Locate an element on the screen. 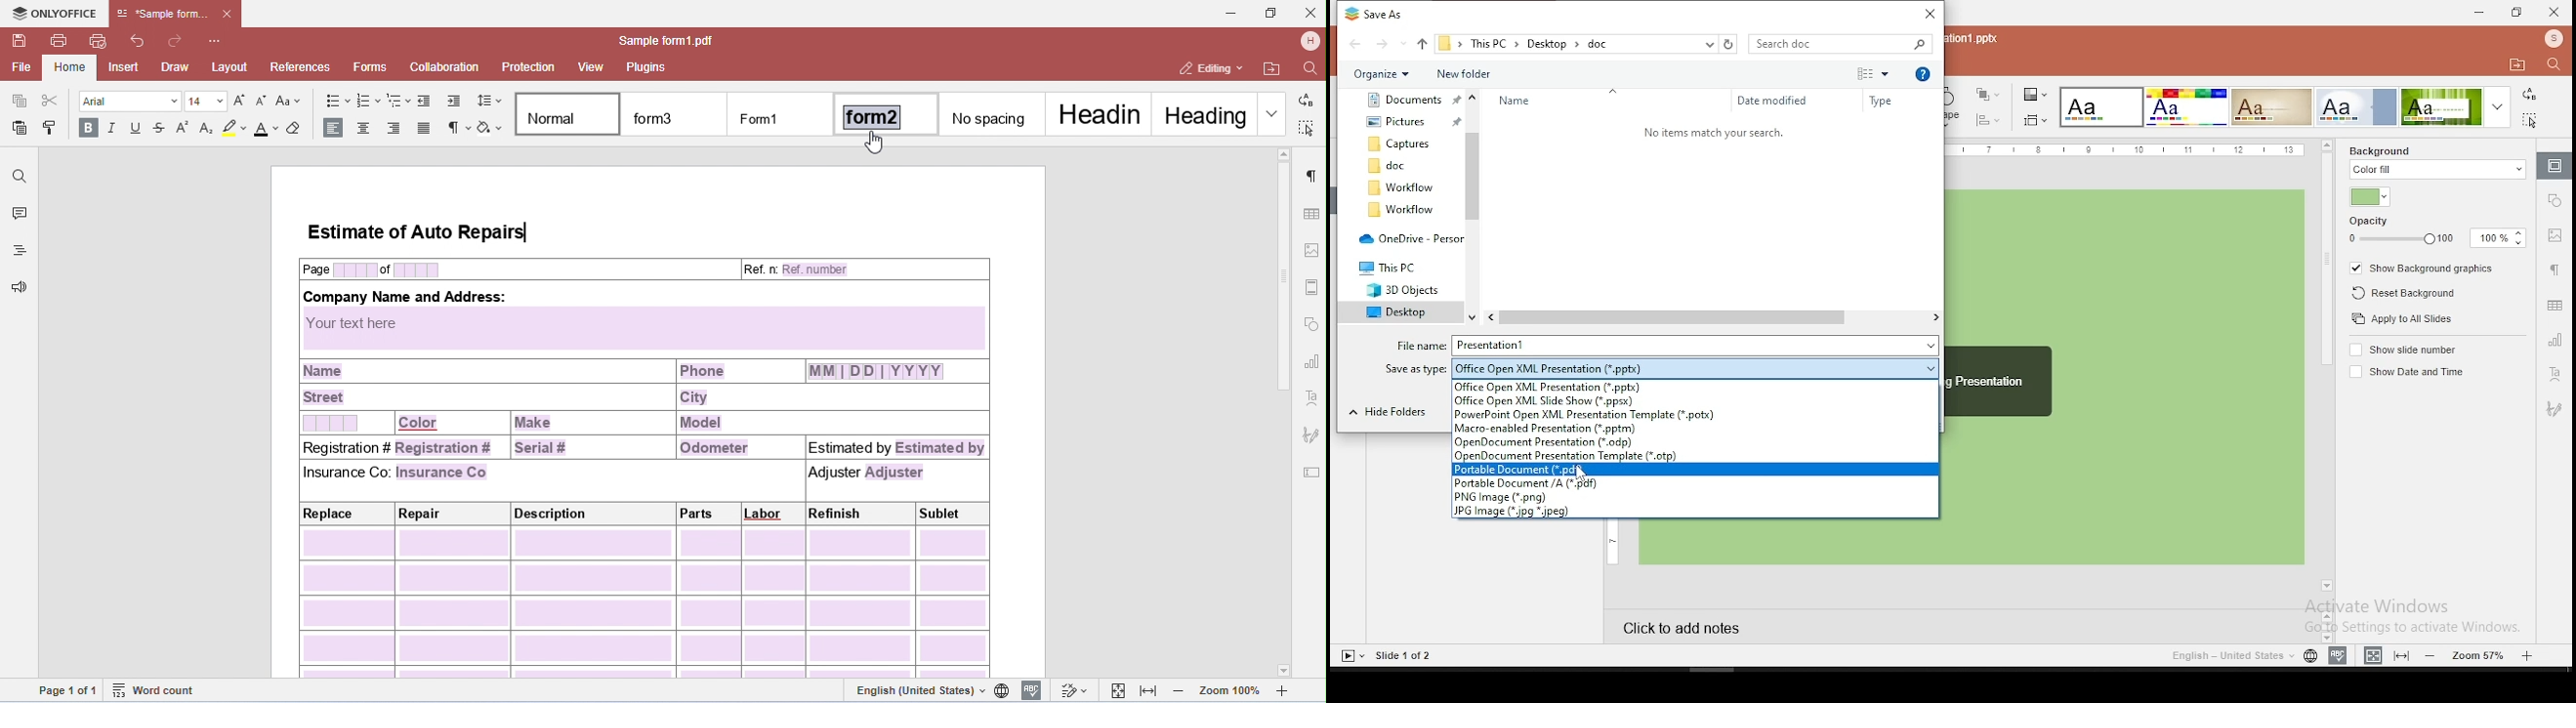  opacity input is located at coordinates (2499, 239).